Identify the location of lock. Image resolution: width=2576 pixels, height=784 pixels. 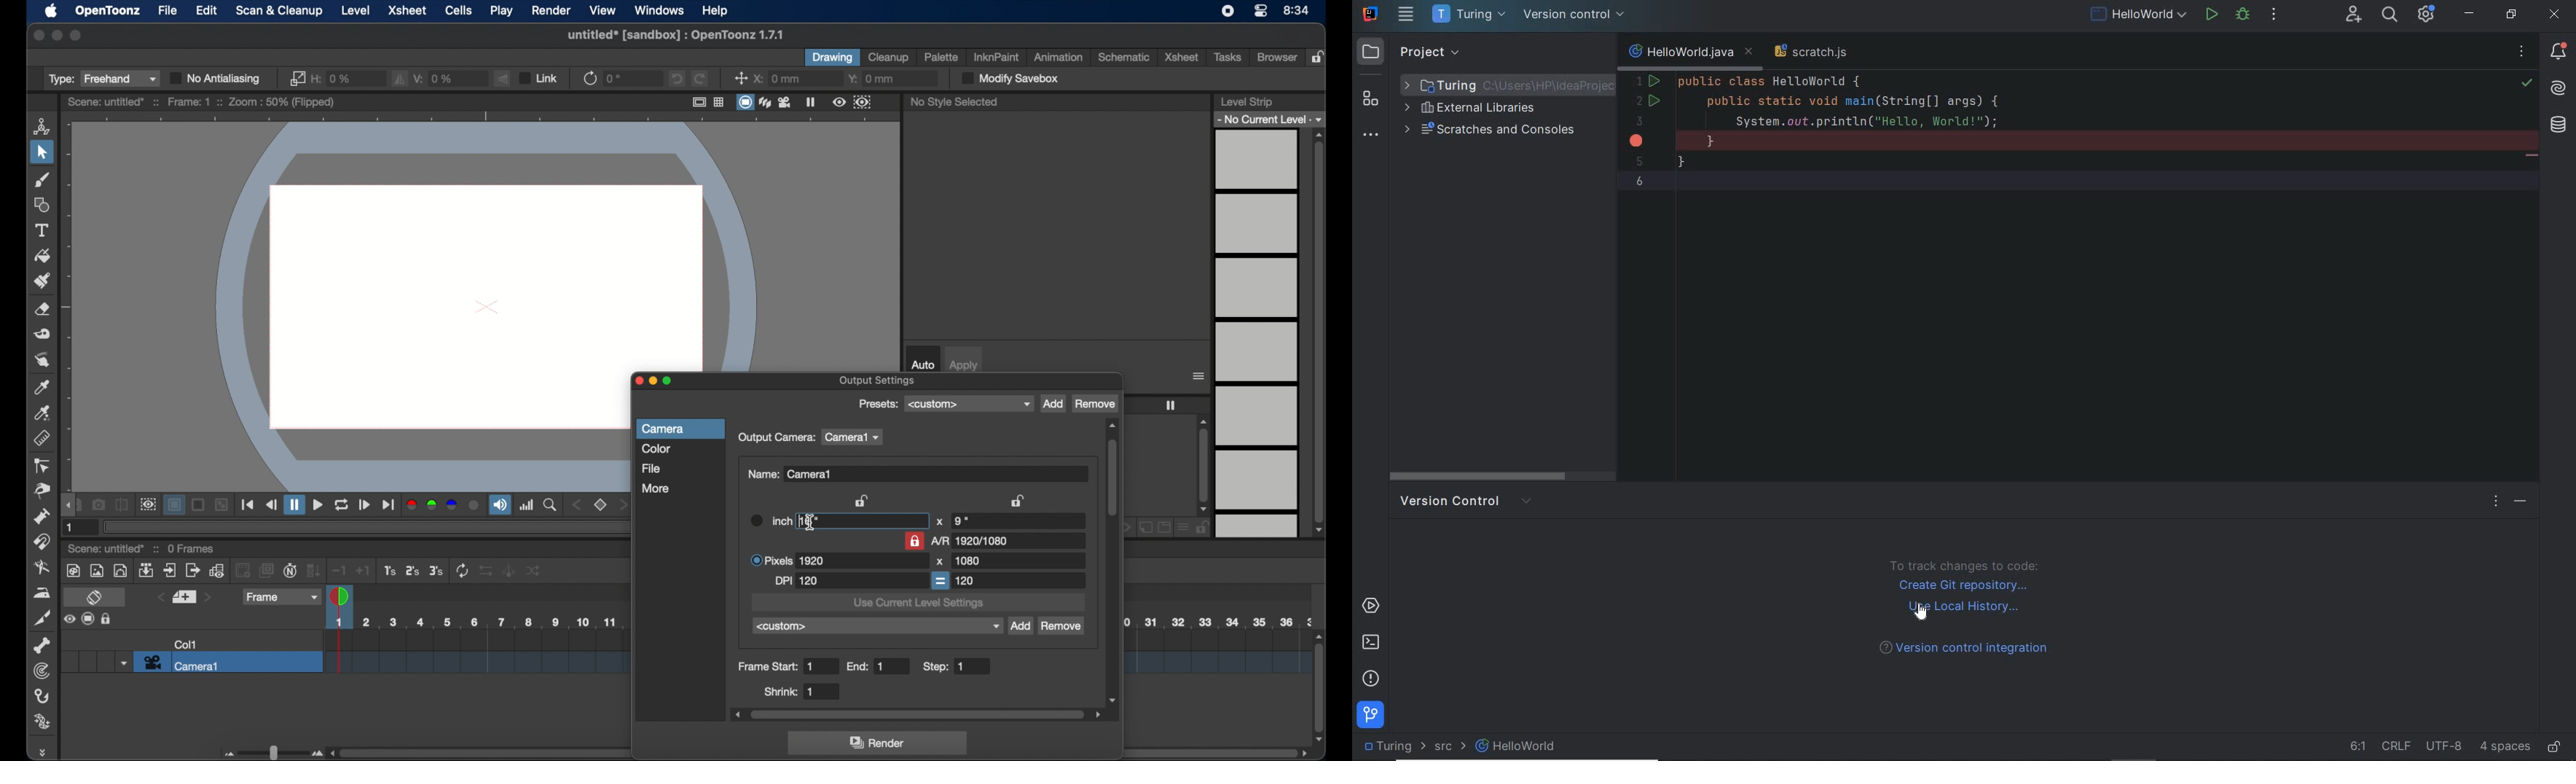
(863, 500).